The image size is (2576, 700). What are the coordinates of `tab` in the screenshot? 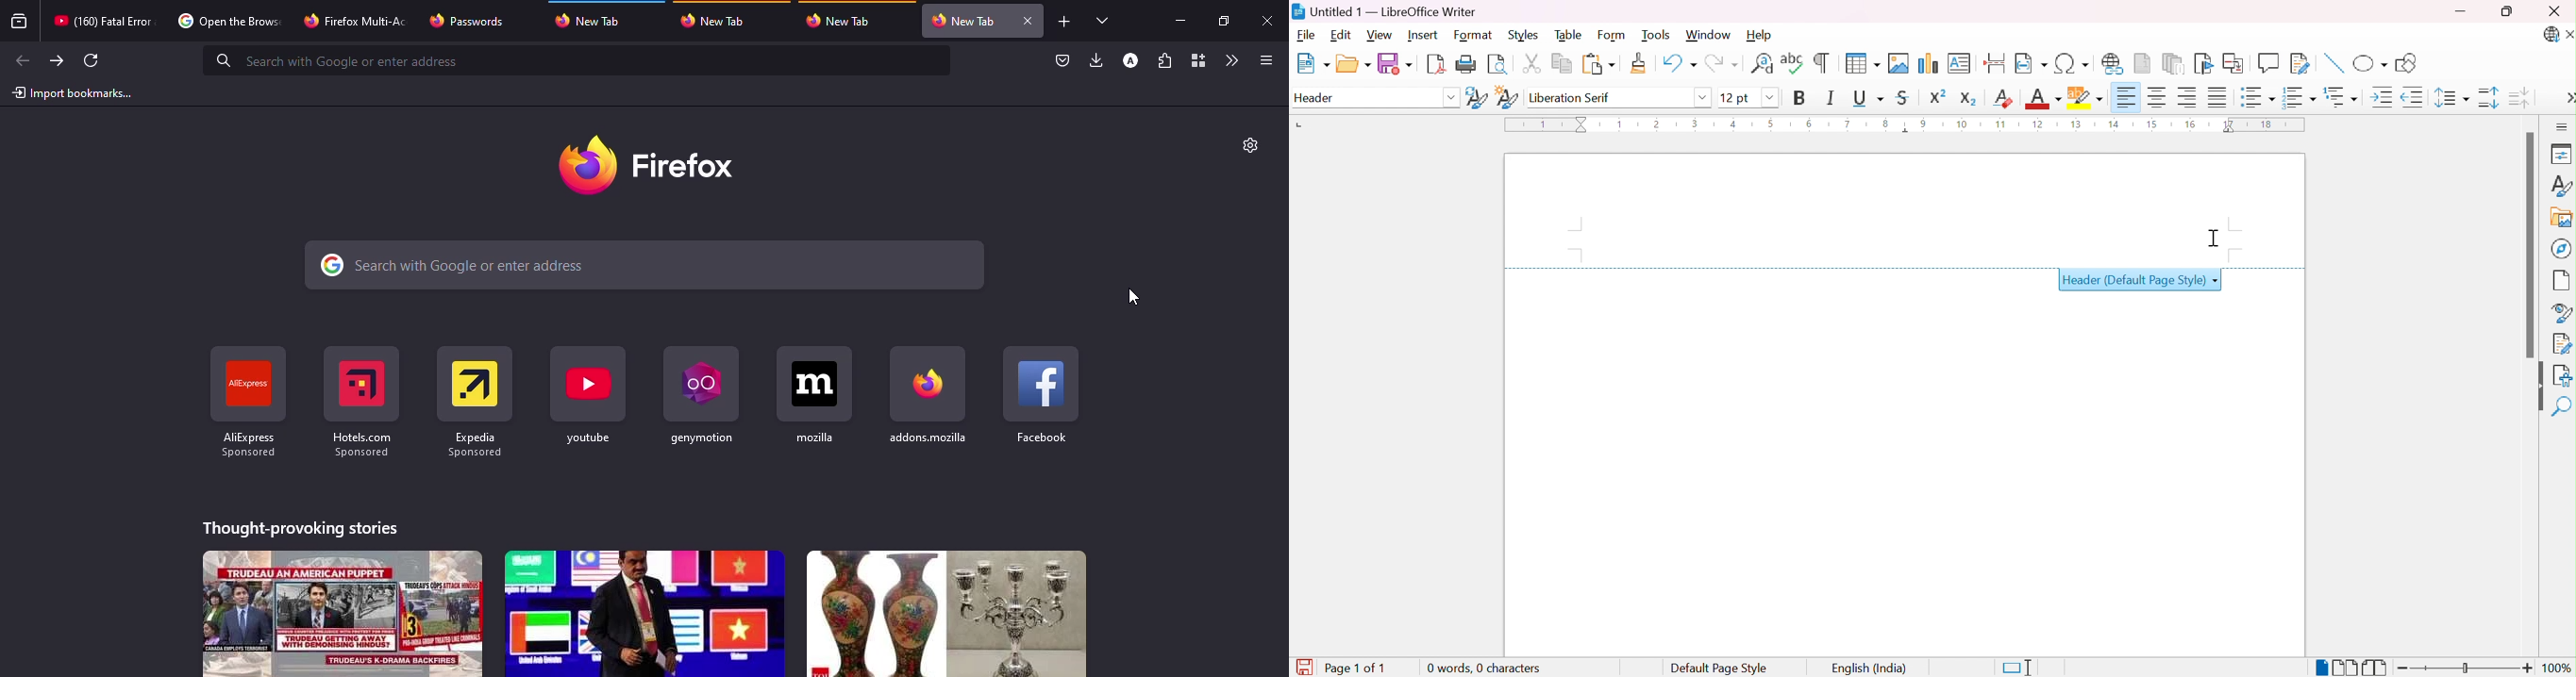 It's located at (354, 20).